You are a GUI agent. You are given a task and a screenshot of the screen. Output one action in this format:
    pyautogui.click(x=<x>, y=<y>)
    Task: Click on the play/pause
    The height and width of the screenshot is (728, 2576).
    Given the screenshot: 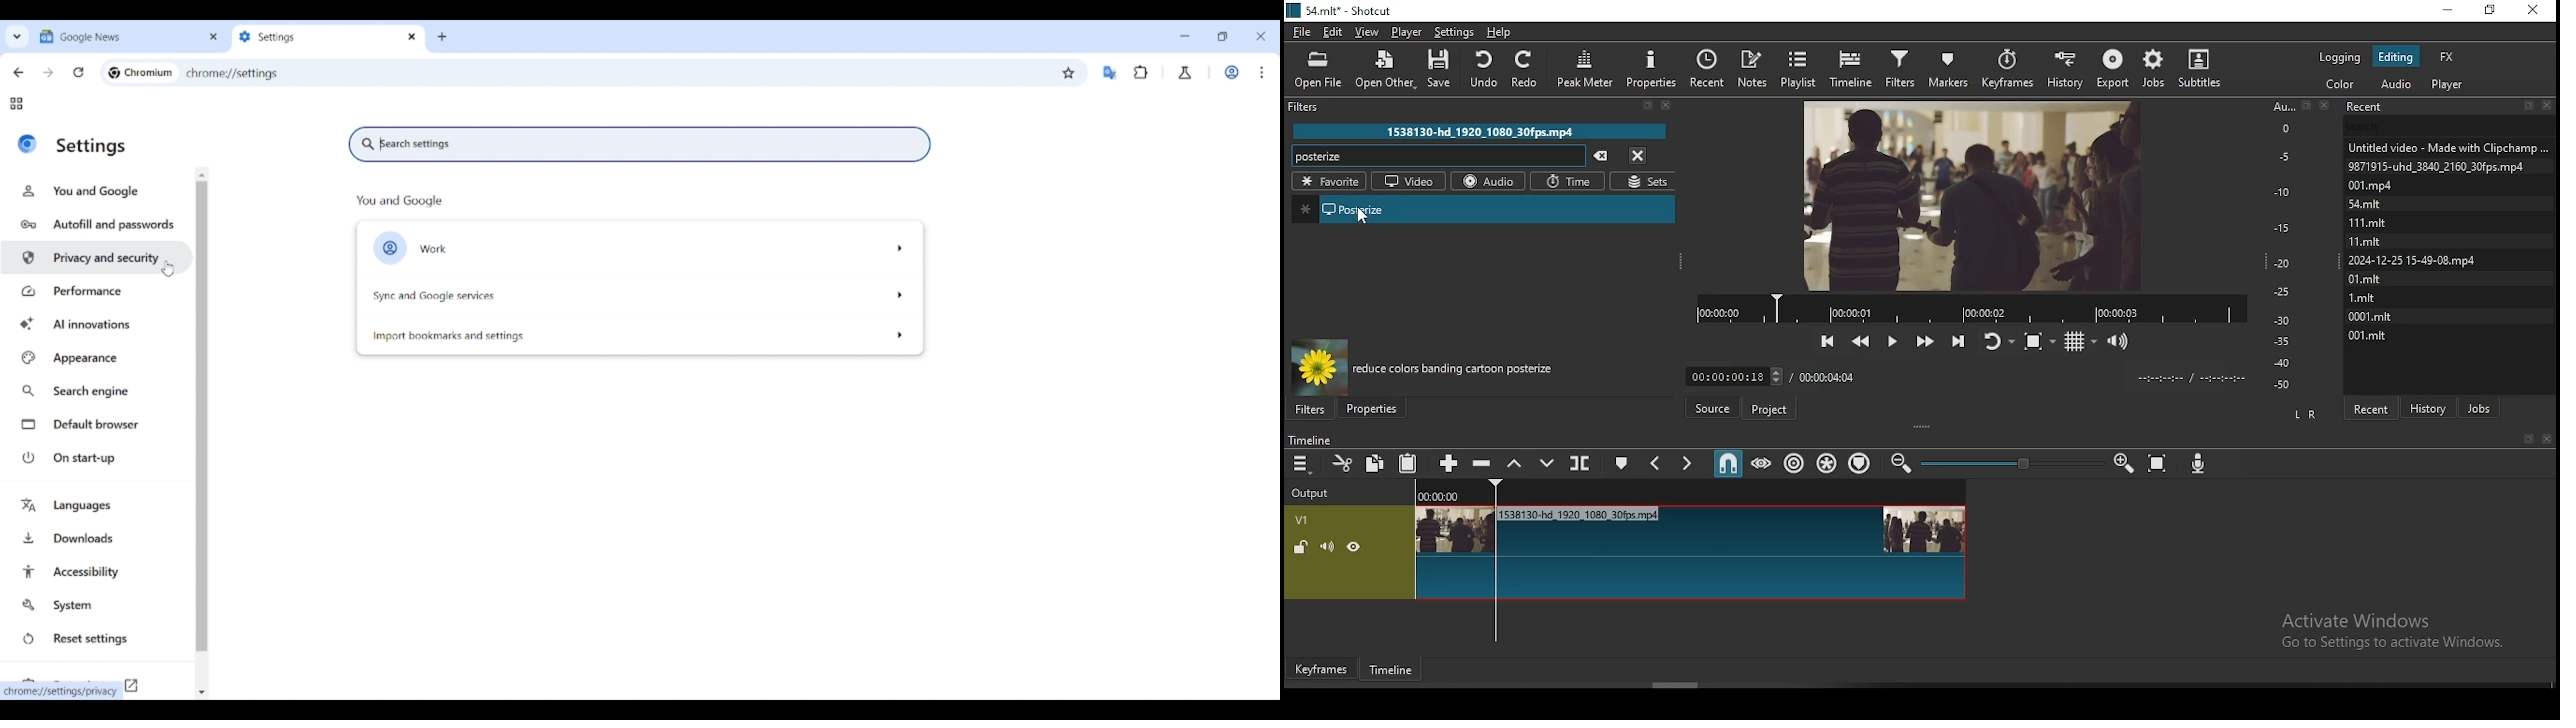 What is the action you would take?
    pyautogui.click(x=1891, y=343)
    